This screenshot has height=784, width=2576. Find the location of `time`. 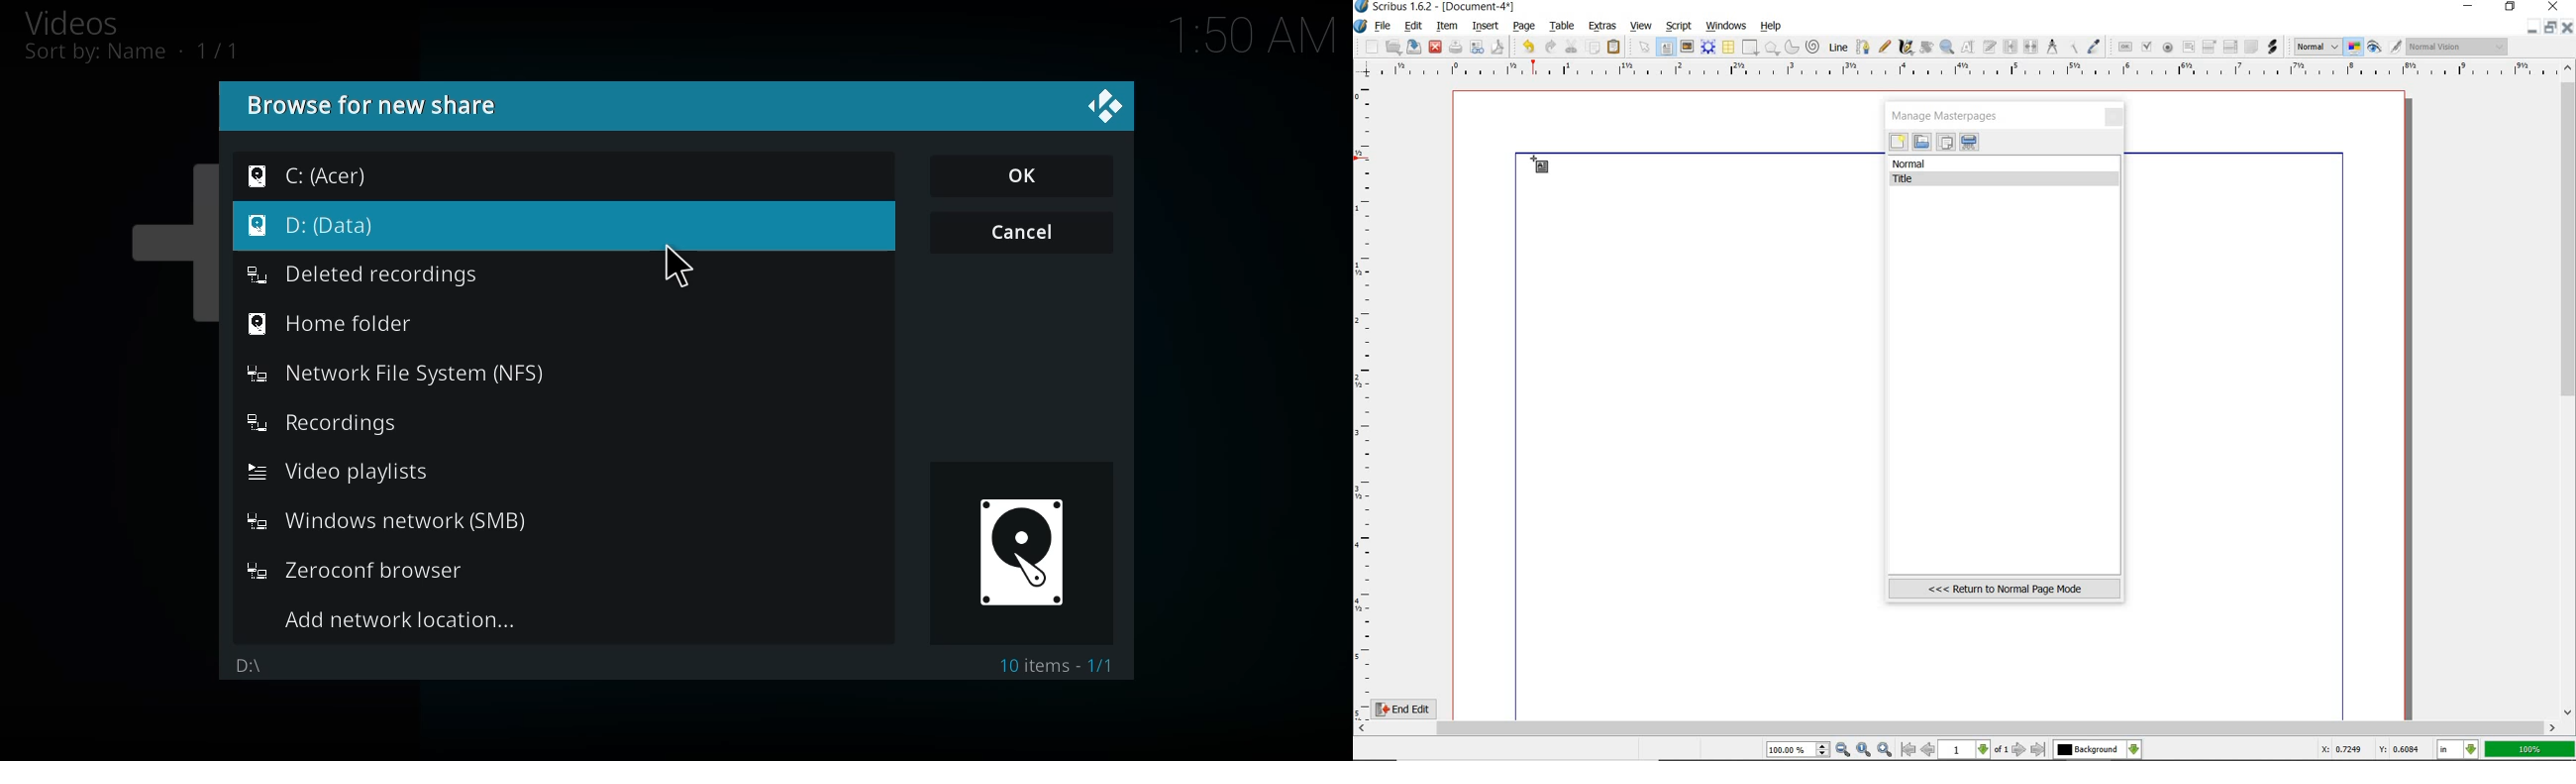

time is located at coordinates (1254, 39).